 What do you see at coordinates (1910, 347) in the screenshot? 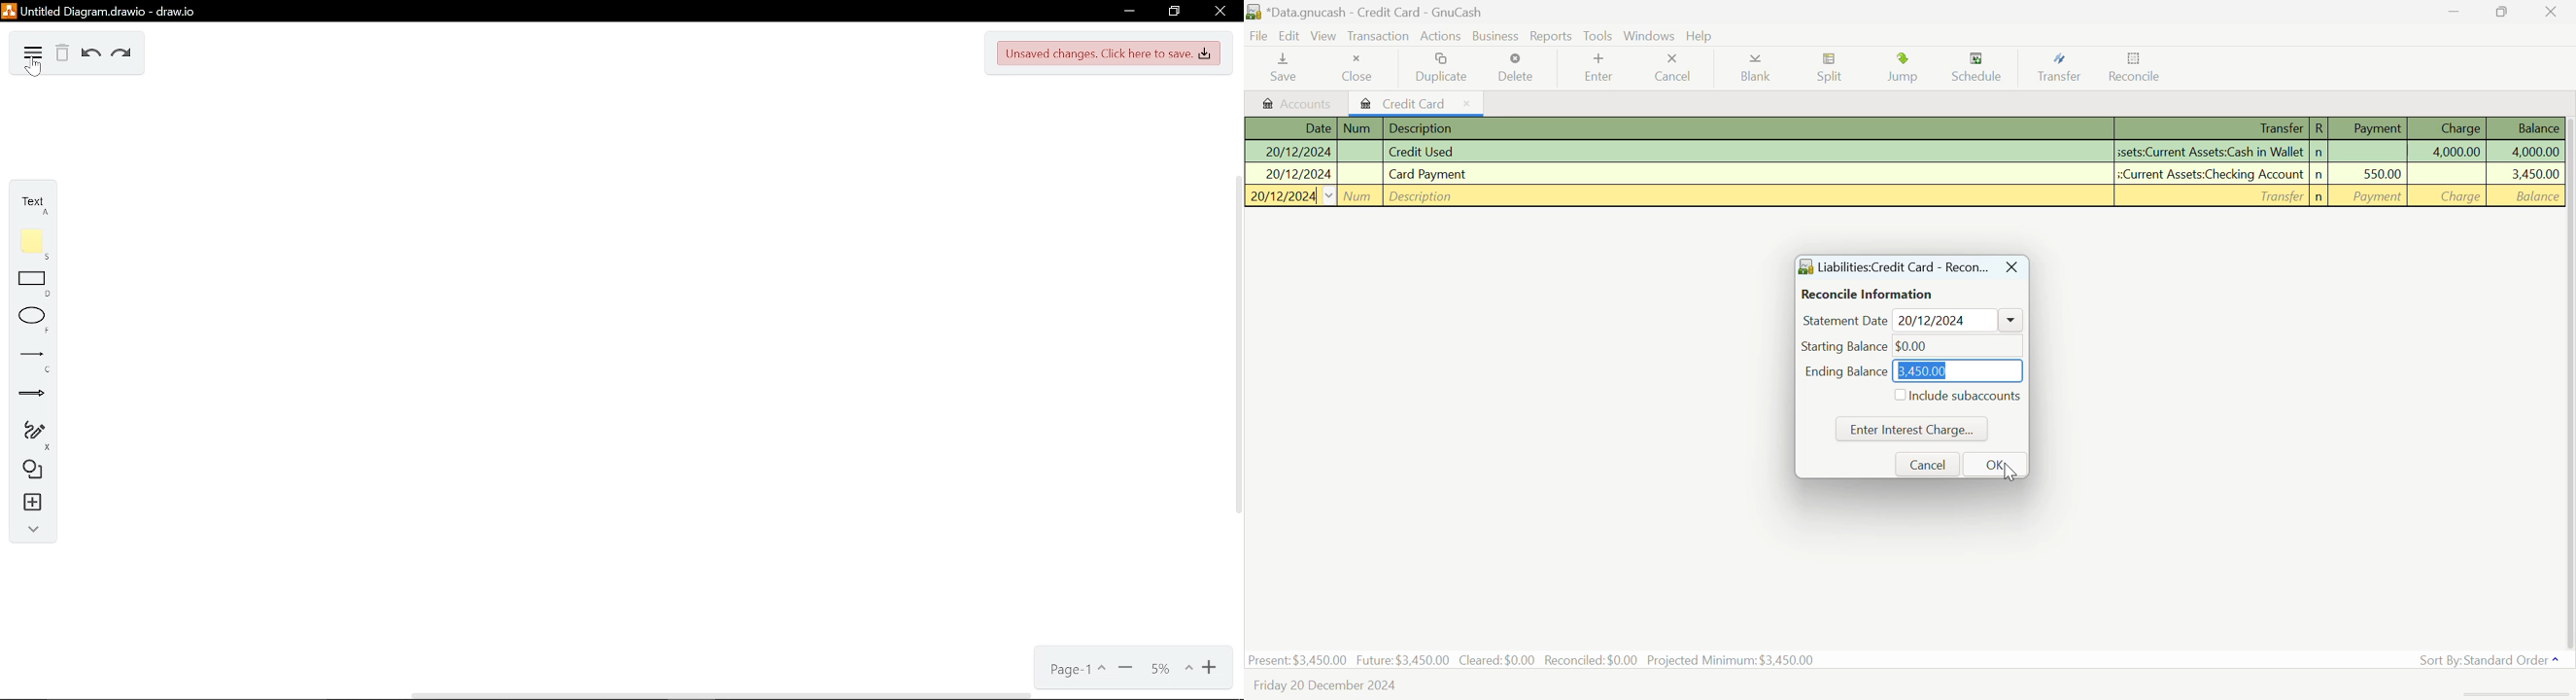
I see `Starting Balance: $0.00` at bounding box center [1910, 347].